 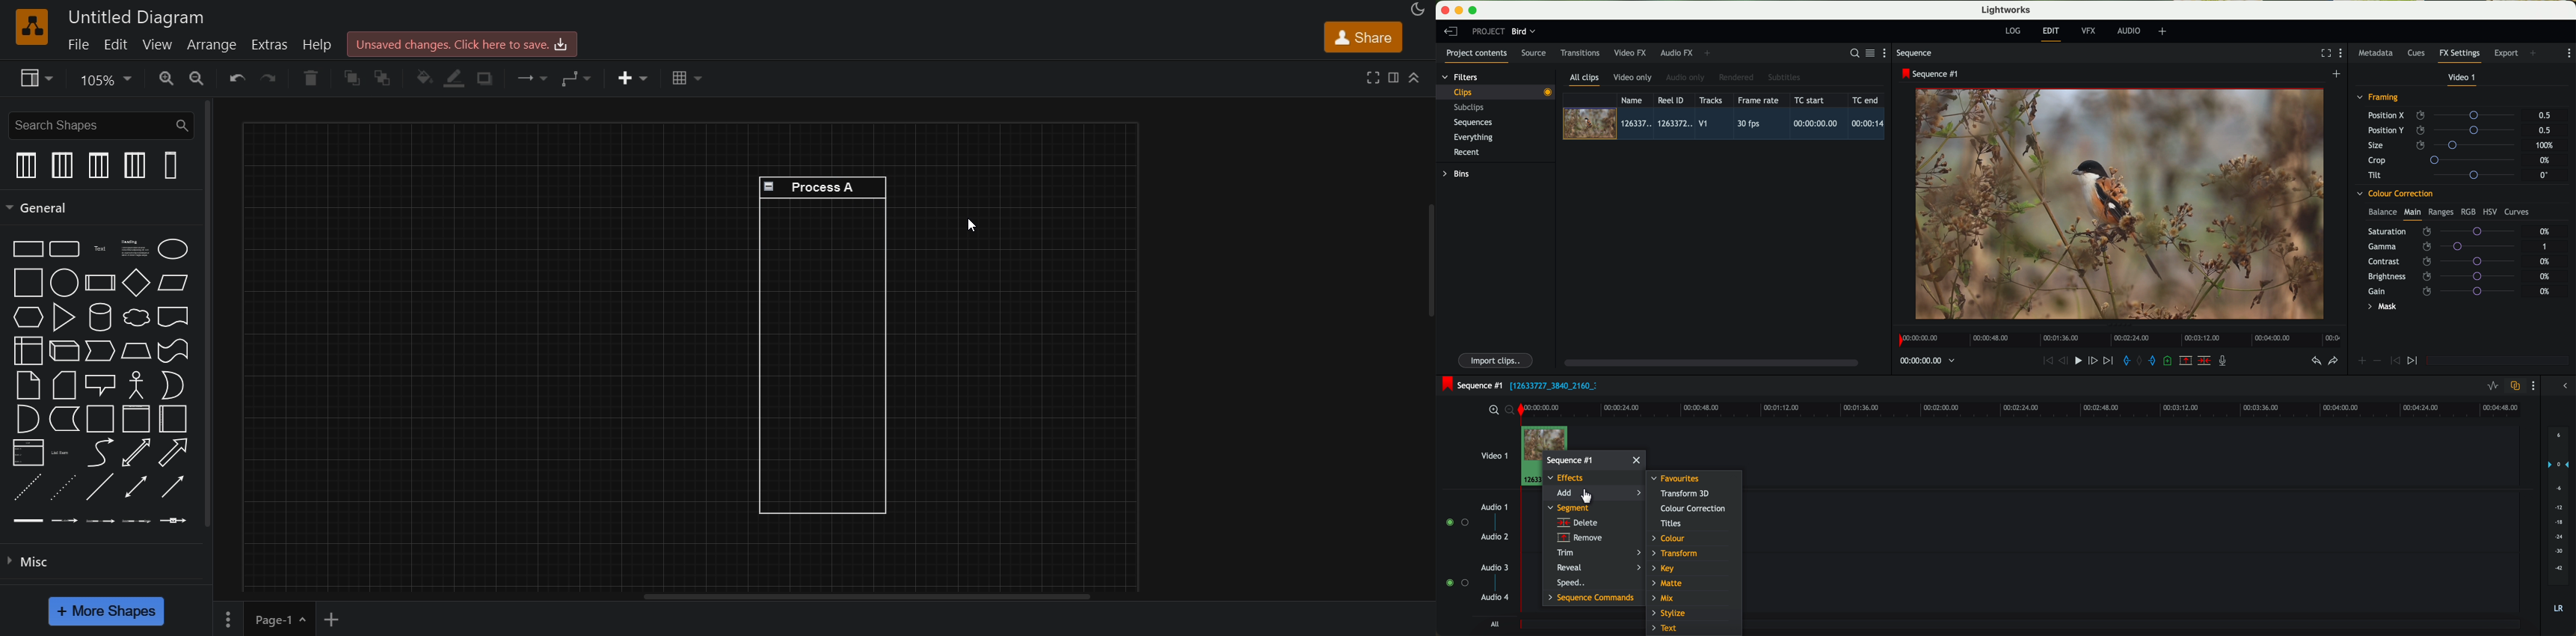 I want to click on show settings menu, so click(x=2532, y=386).